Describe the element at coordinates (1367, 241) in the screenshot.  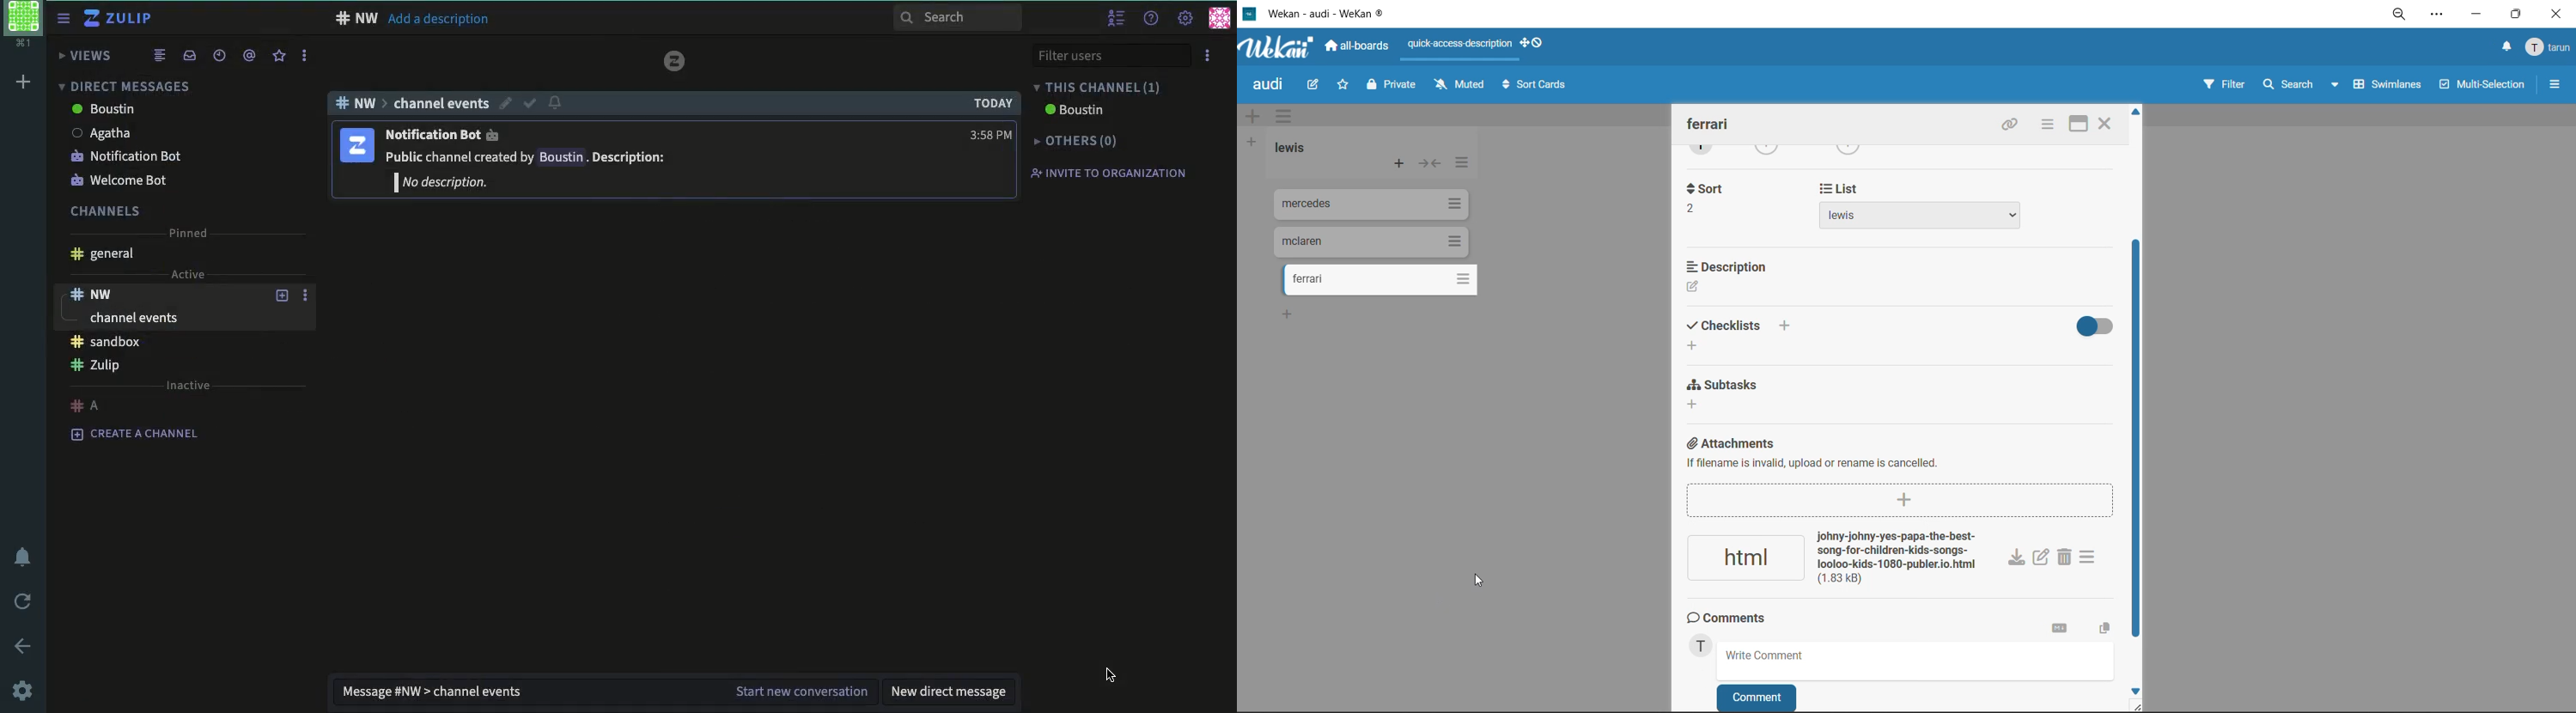
I see `cards` at that location.